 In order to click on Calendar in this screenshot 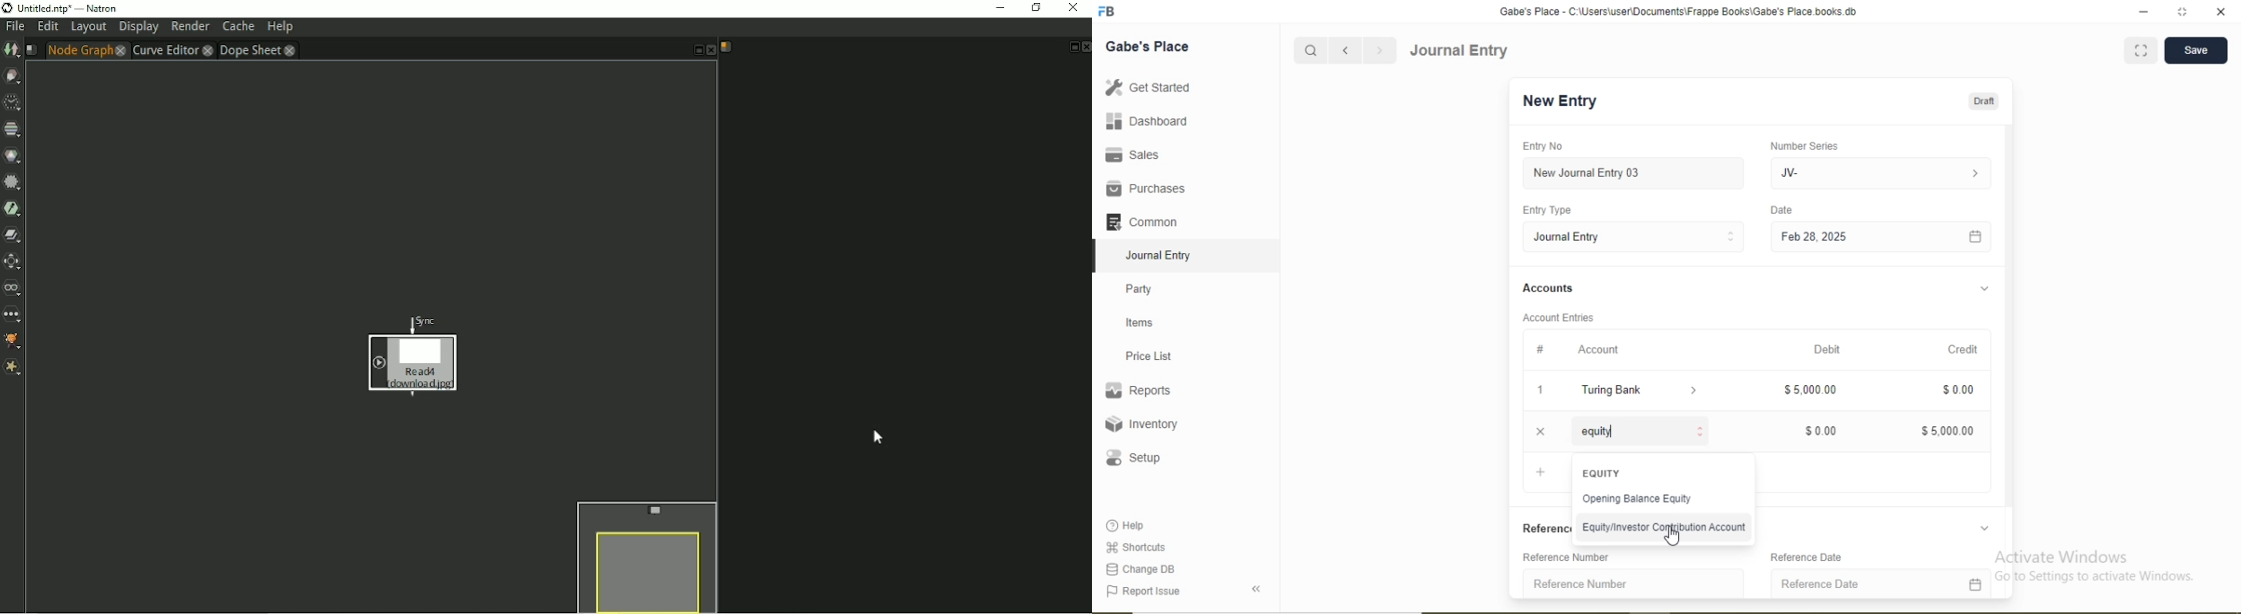, I will do `click(1974, 584)`.